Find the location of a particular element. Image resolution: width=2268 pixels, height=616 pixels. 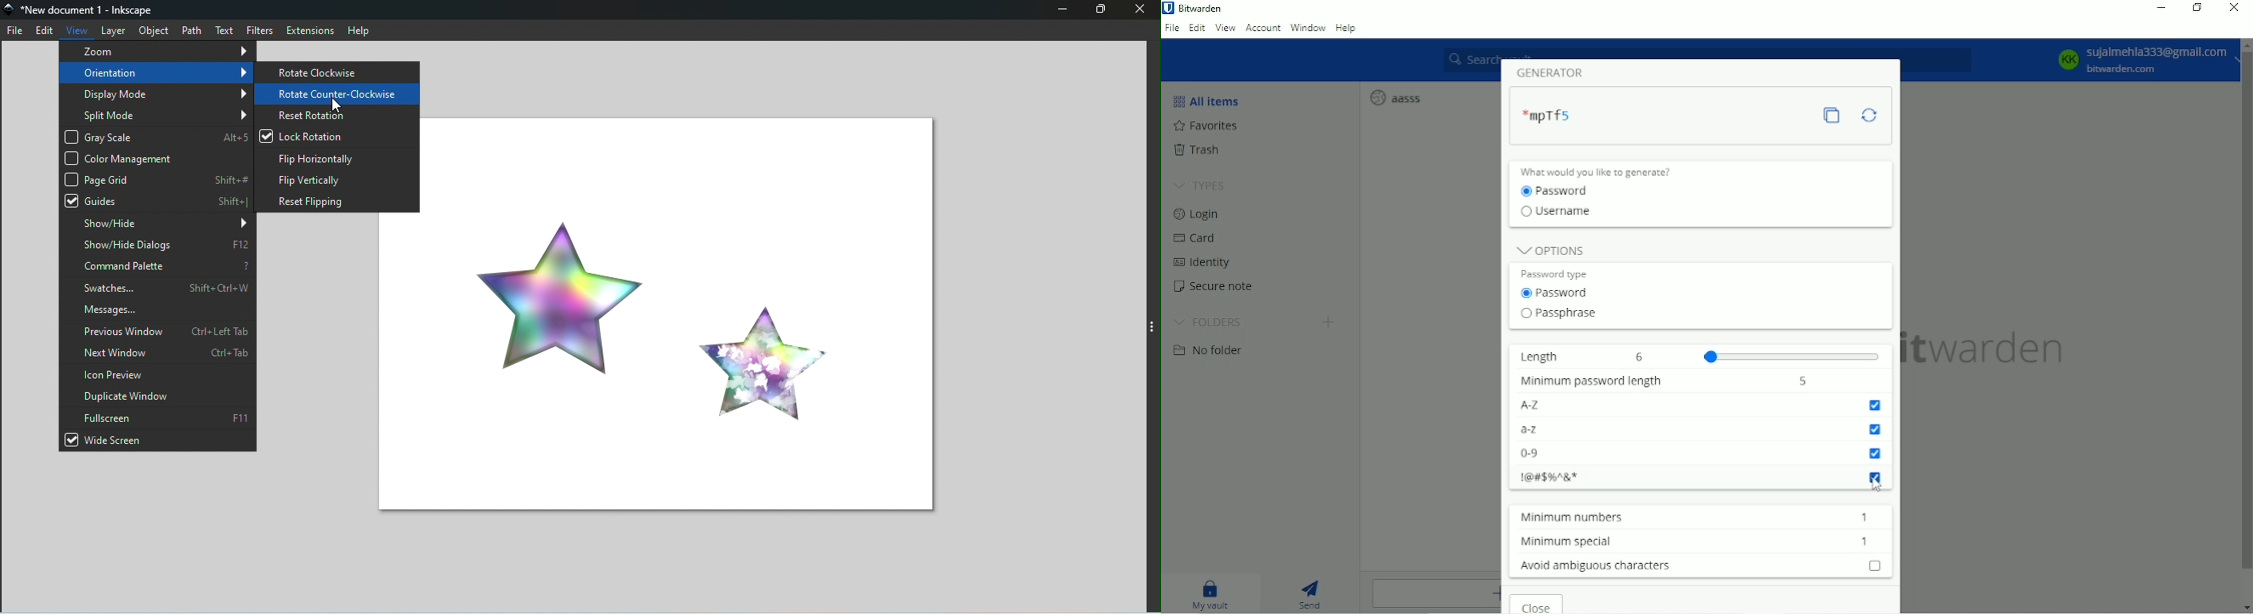

input password length is located at coordinates (1811, 381).